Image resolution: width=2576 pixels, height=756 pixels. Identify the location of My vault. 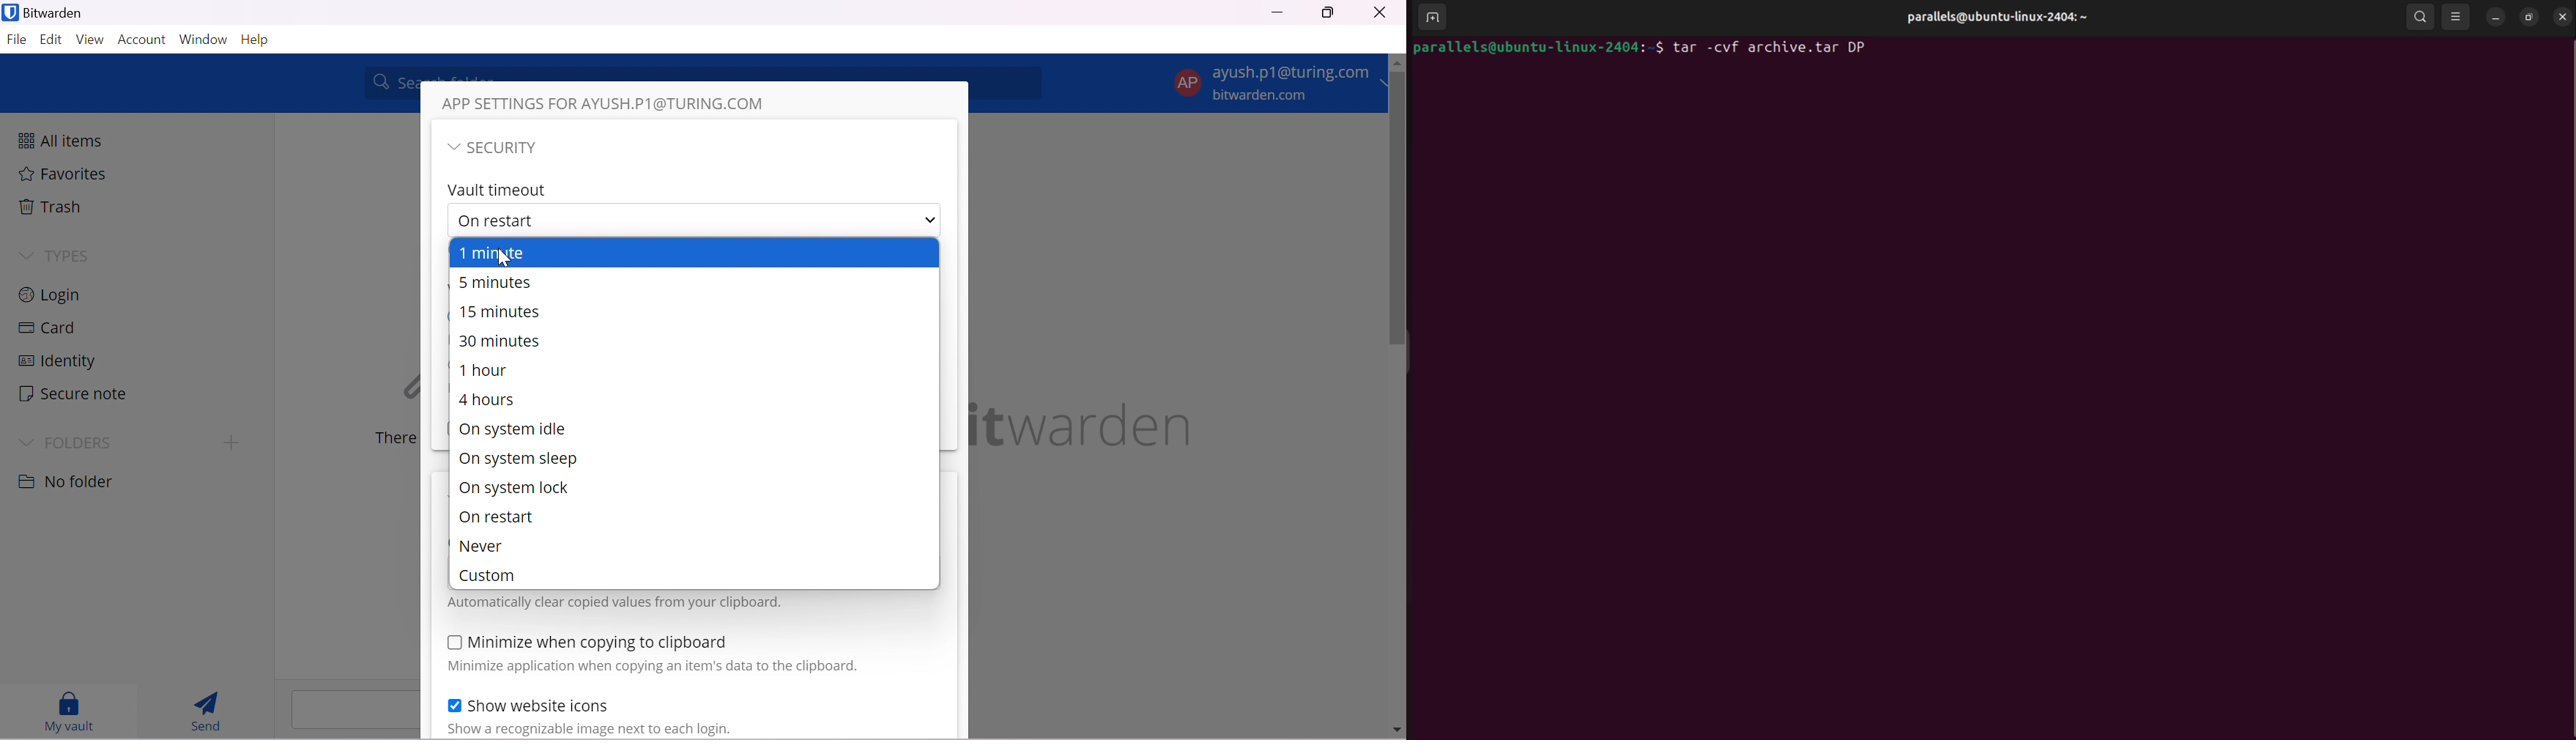
(73, 712).